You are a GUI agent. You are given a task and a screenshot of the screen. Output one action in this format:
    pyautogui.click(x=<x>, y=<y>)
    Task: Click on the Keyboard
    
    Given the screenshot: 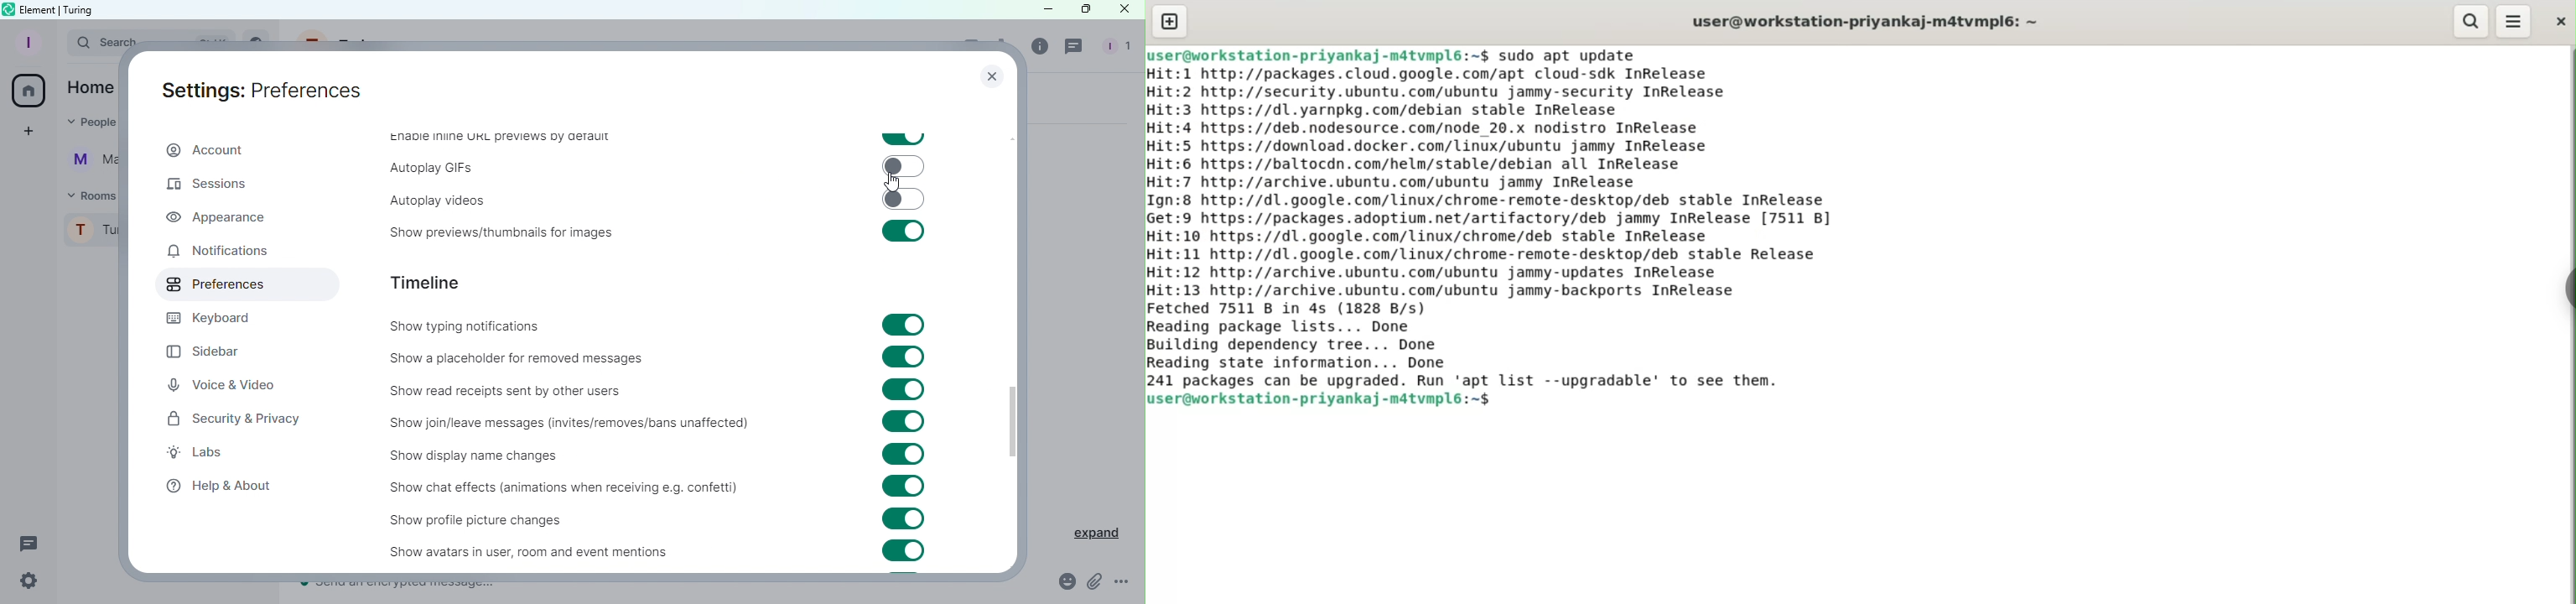 What is the action you would take?
    pyautogui.click(x=217, y=318)
    